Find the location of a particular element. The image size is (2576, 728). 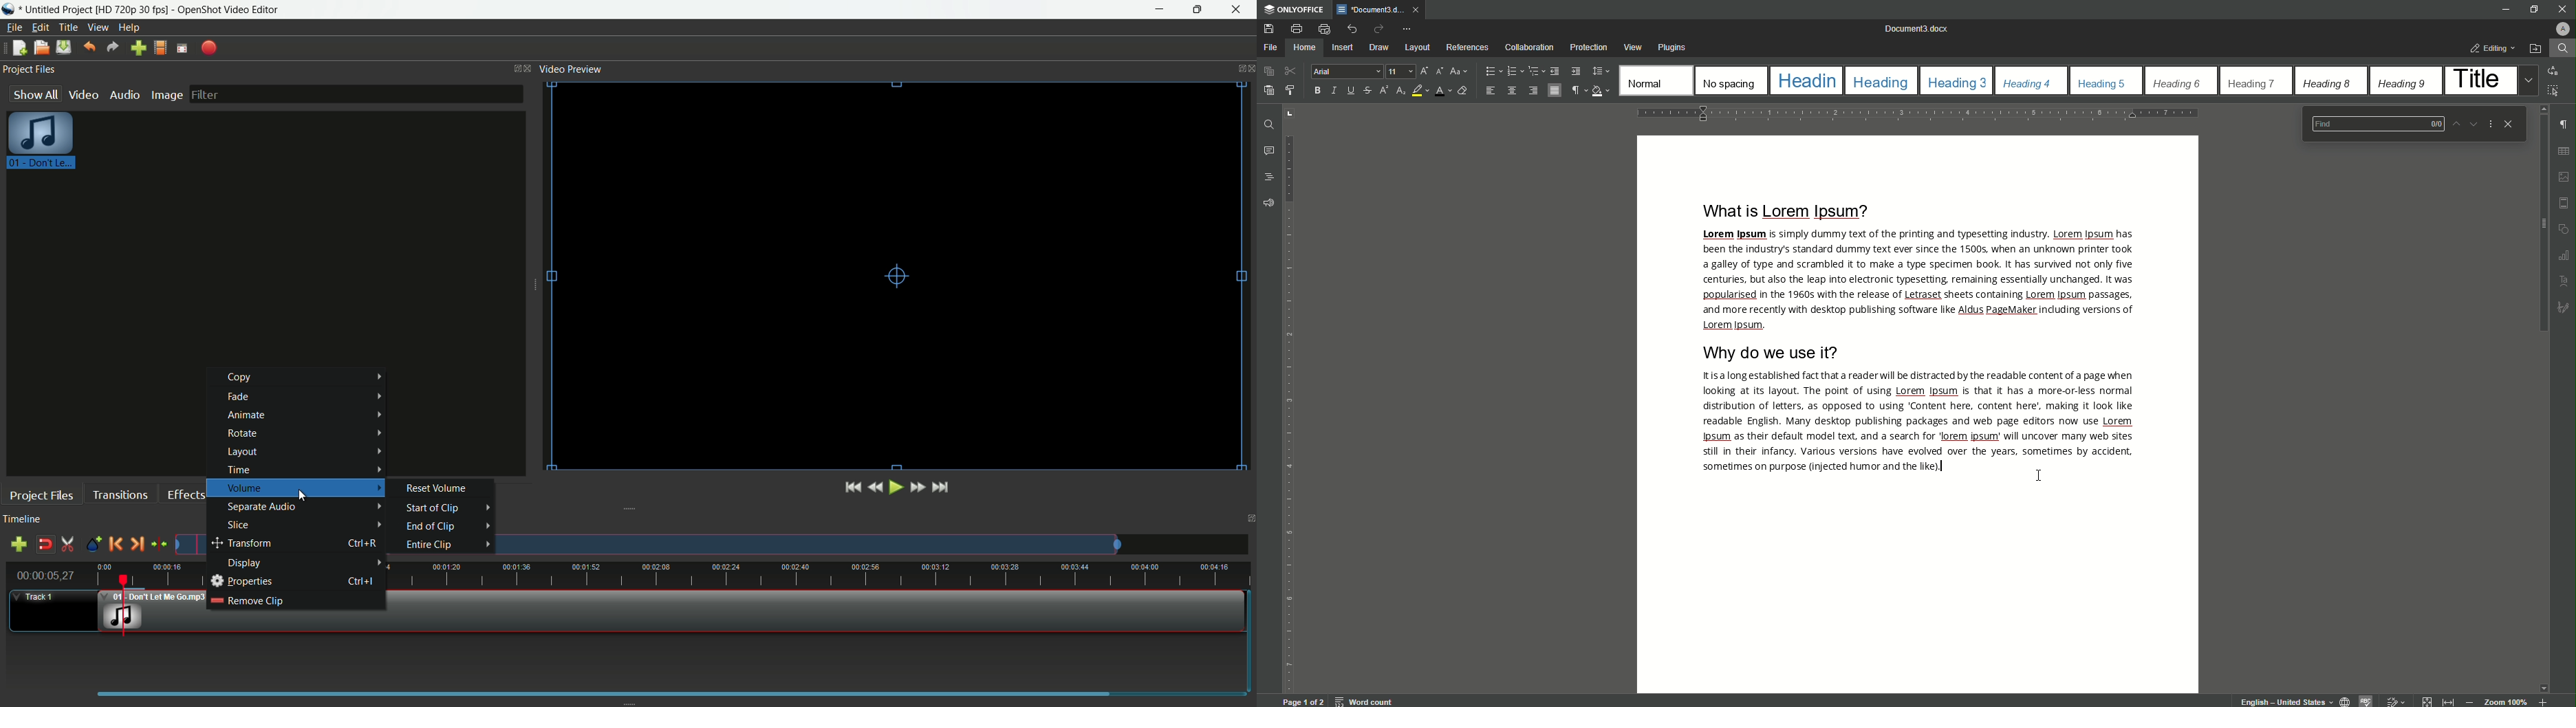

globe is located at coordinates (2344, 700).